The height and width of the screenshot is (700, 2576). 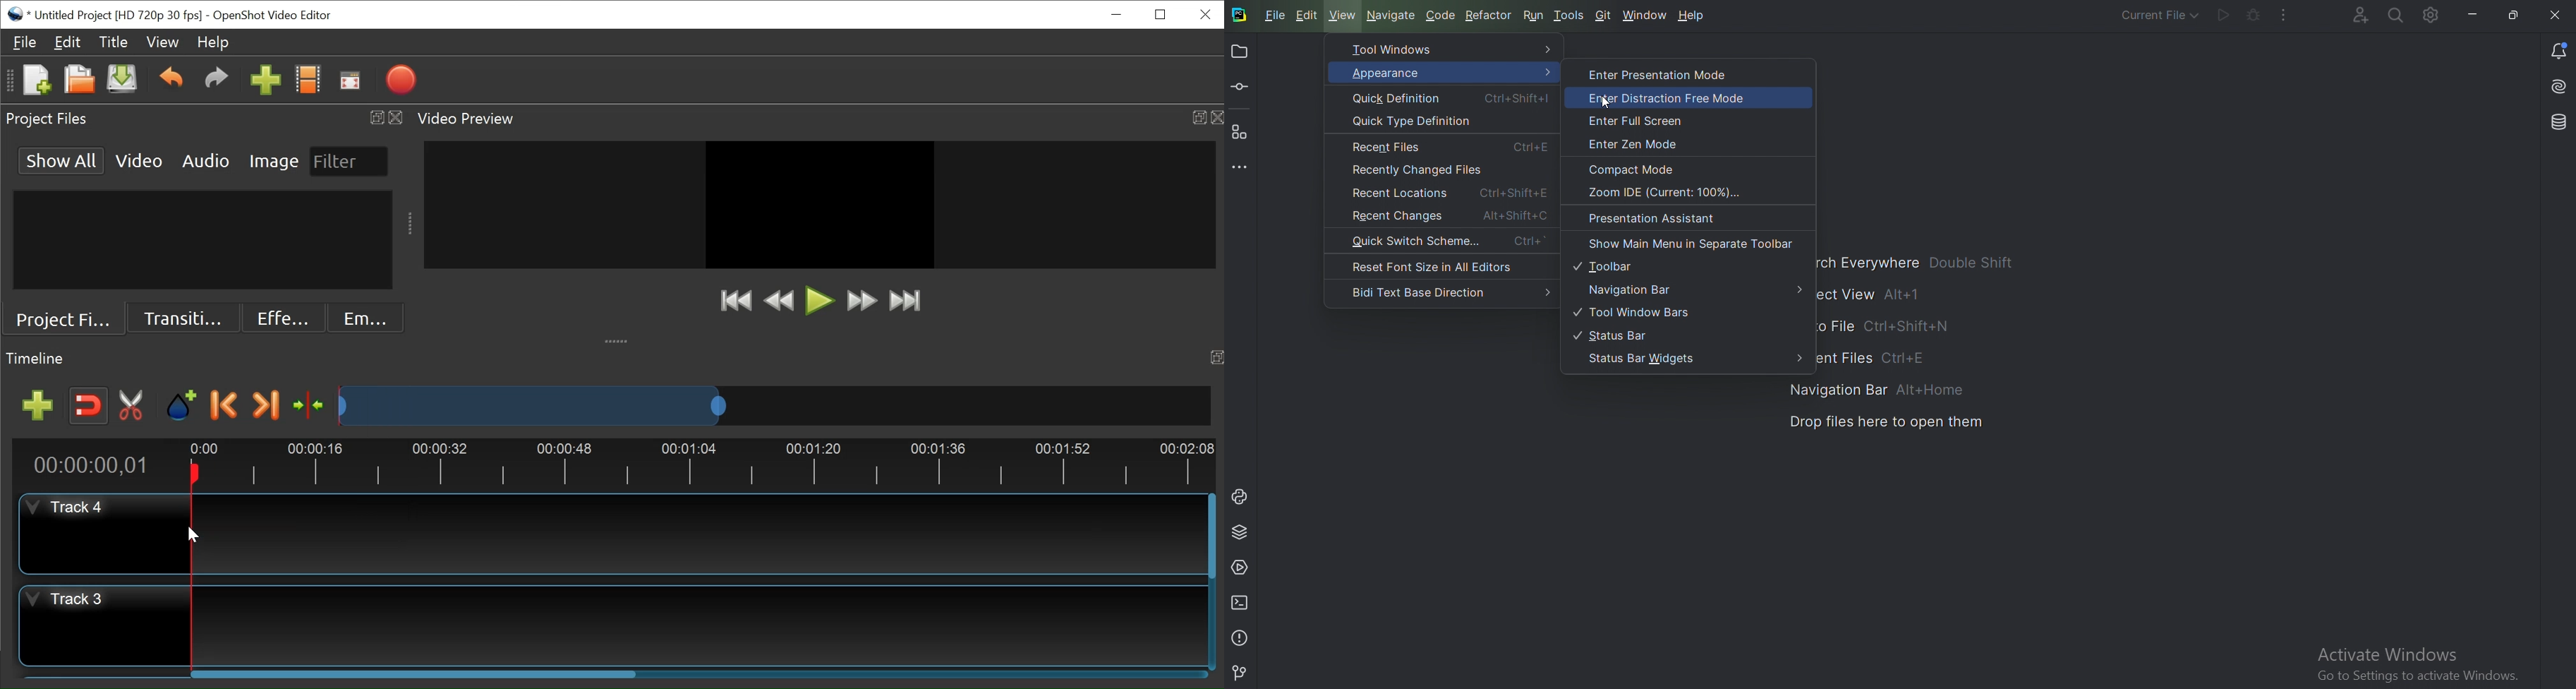 What do you see at coordinates (1240, 53) in the screenshot?
I see `Project` at bounding box center [1240, 53].